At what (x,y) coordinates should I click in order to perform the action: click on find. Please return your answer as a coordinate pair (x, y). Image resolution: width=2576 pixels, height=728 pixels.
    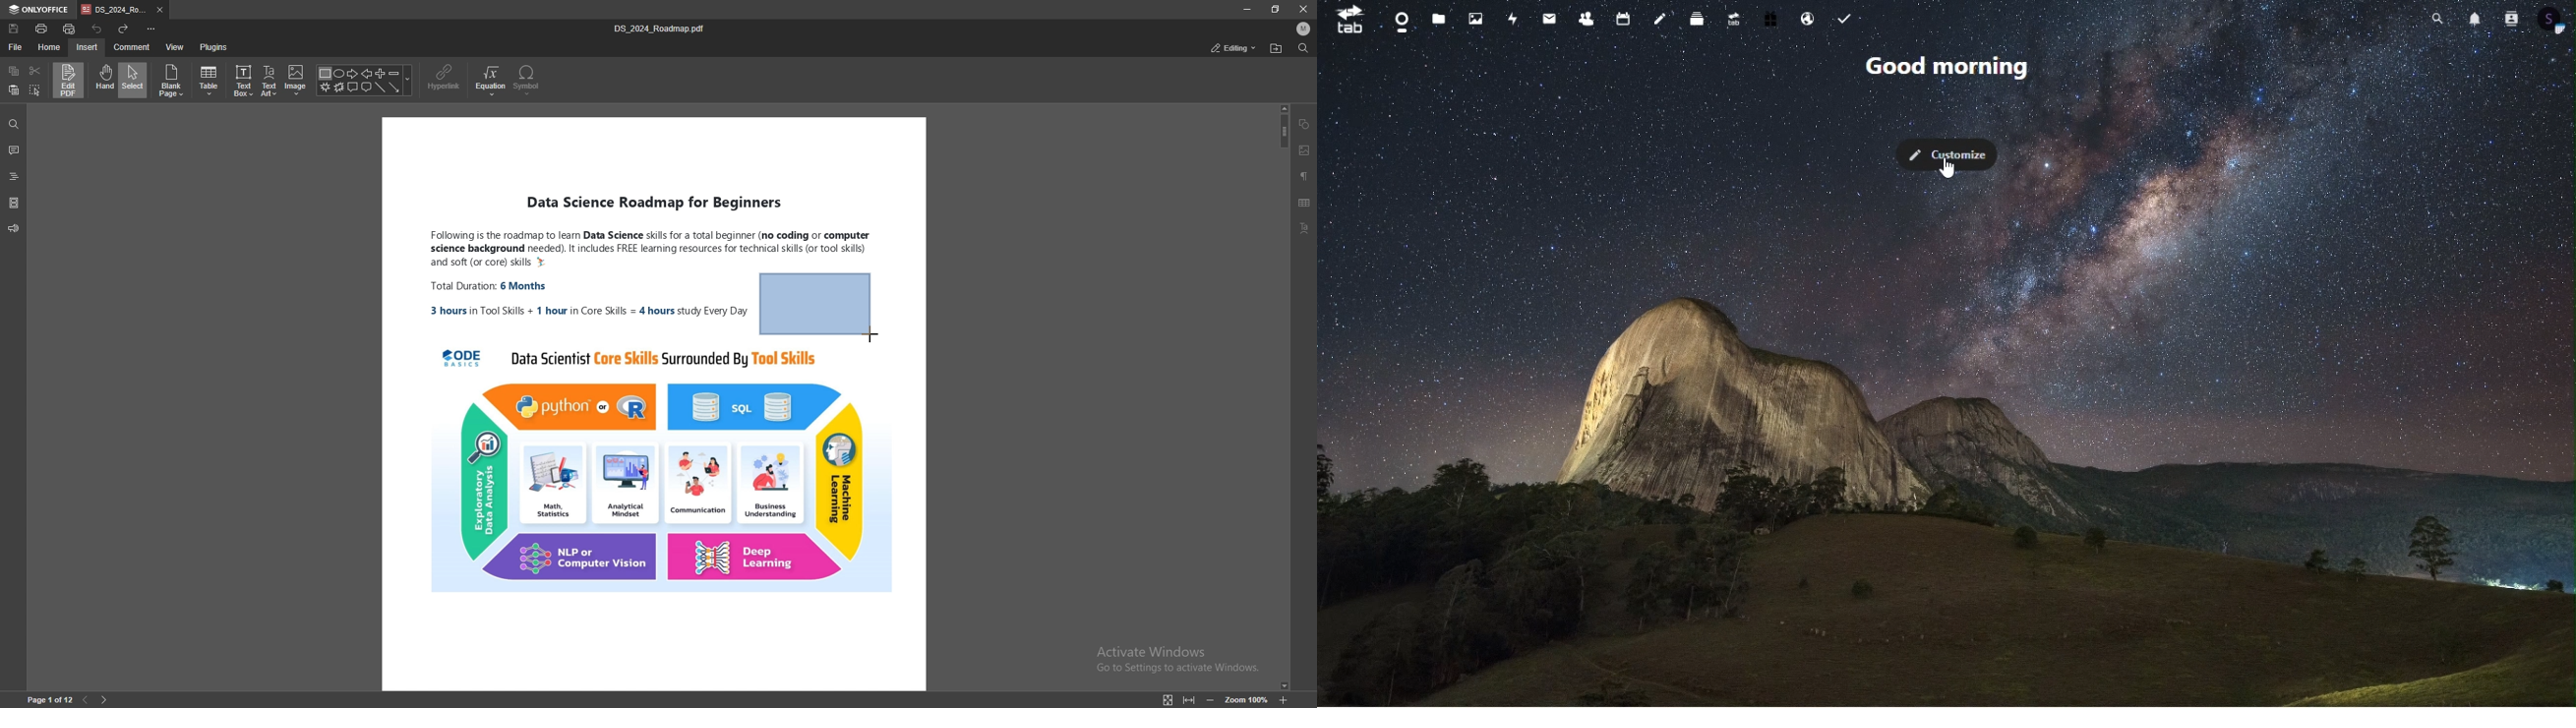
    Looking at the image, I should click on (1302, 48).